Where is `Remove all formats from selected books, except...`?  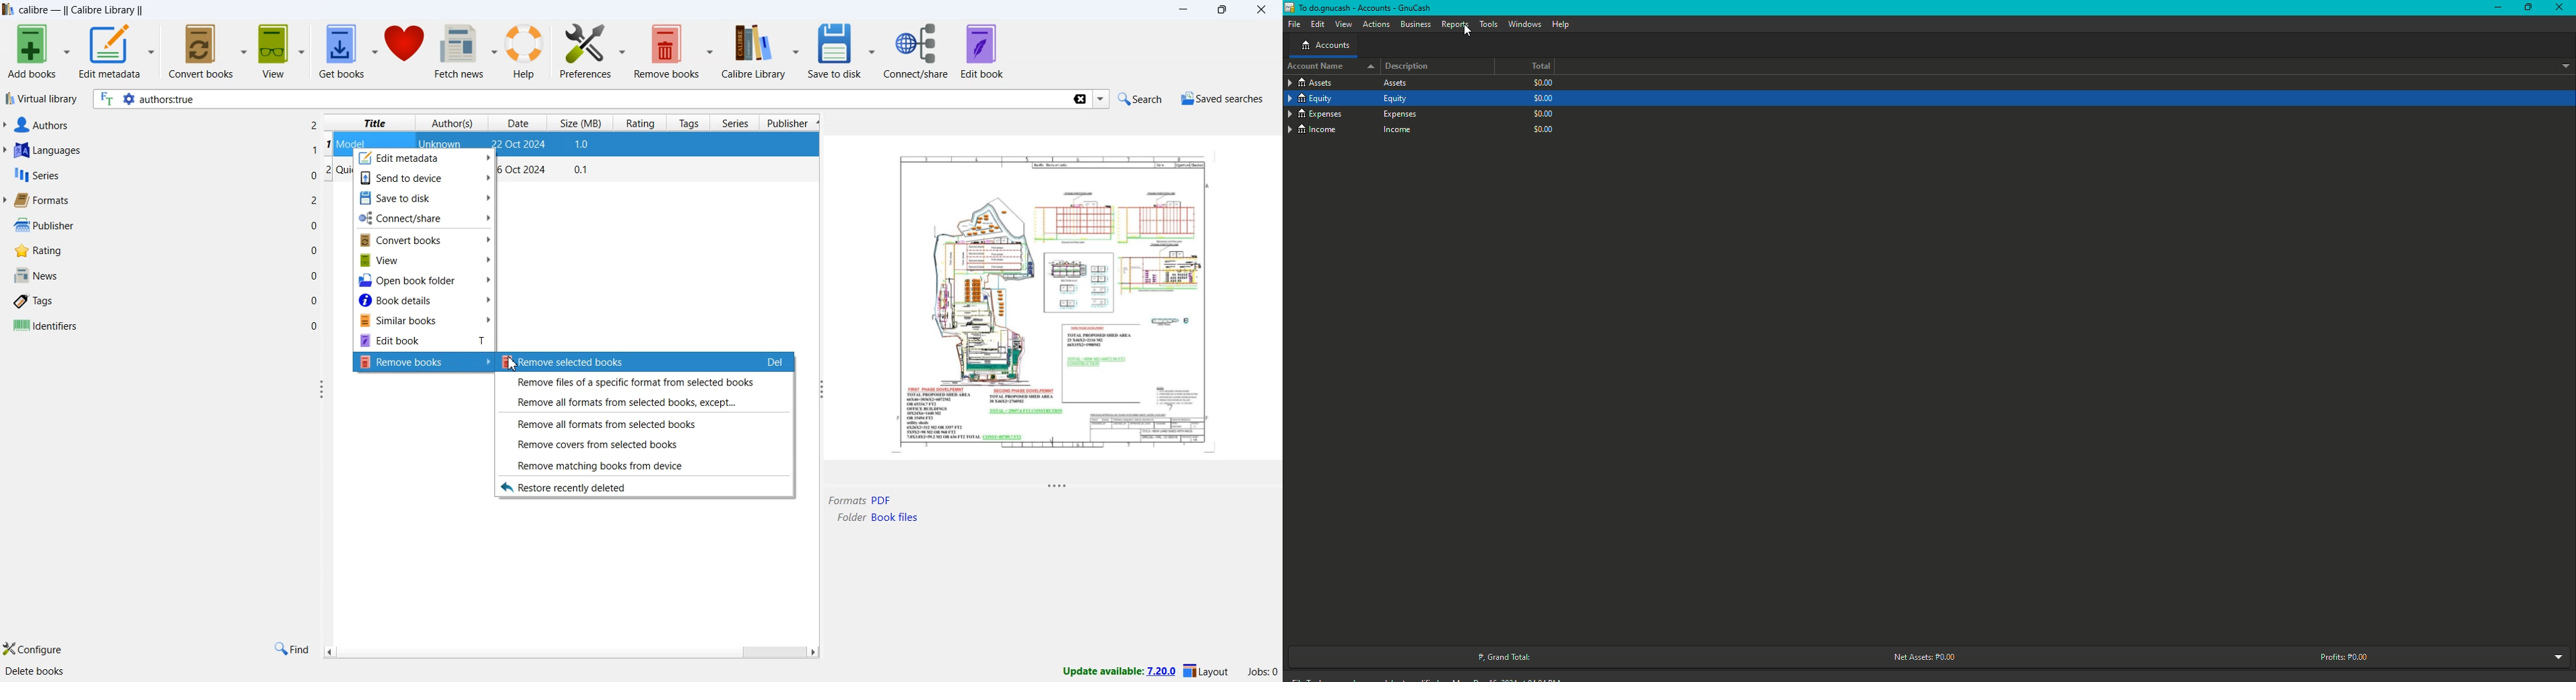 Remove all formats from selected books, except... is located at coordinates (644, 401).